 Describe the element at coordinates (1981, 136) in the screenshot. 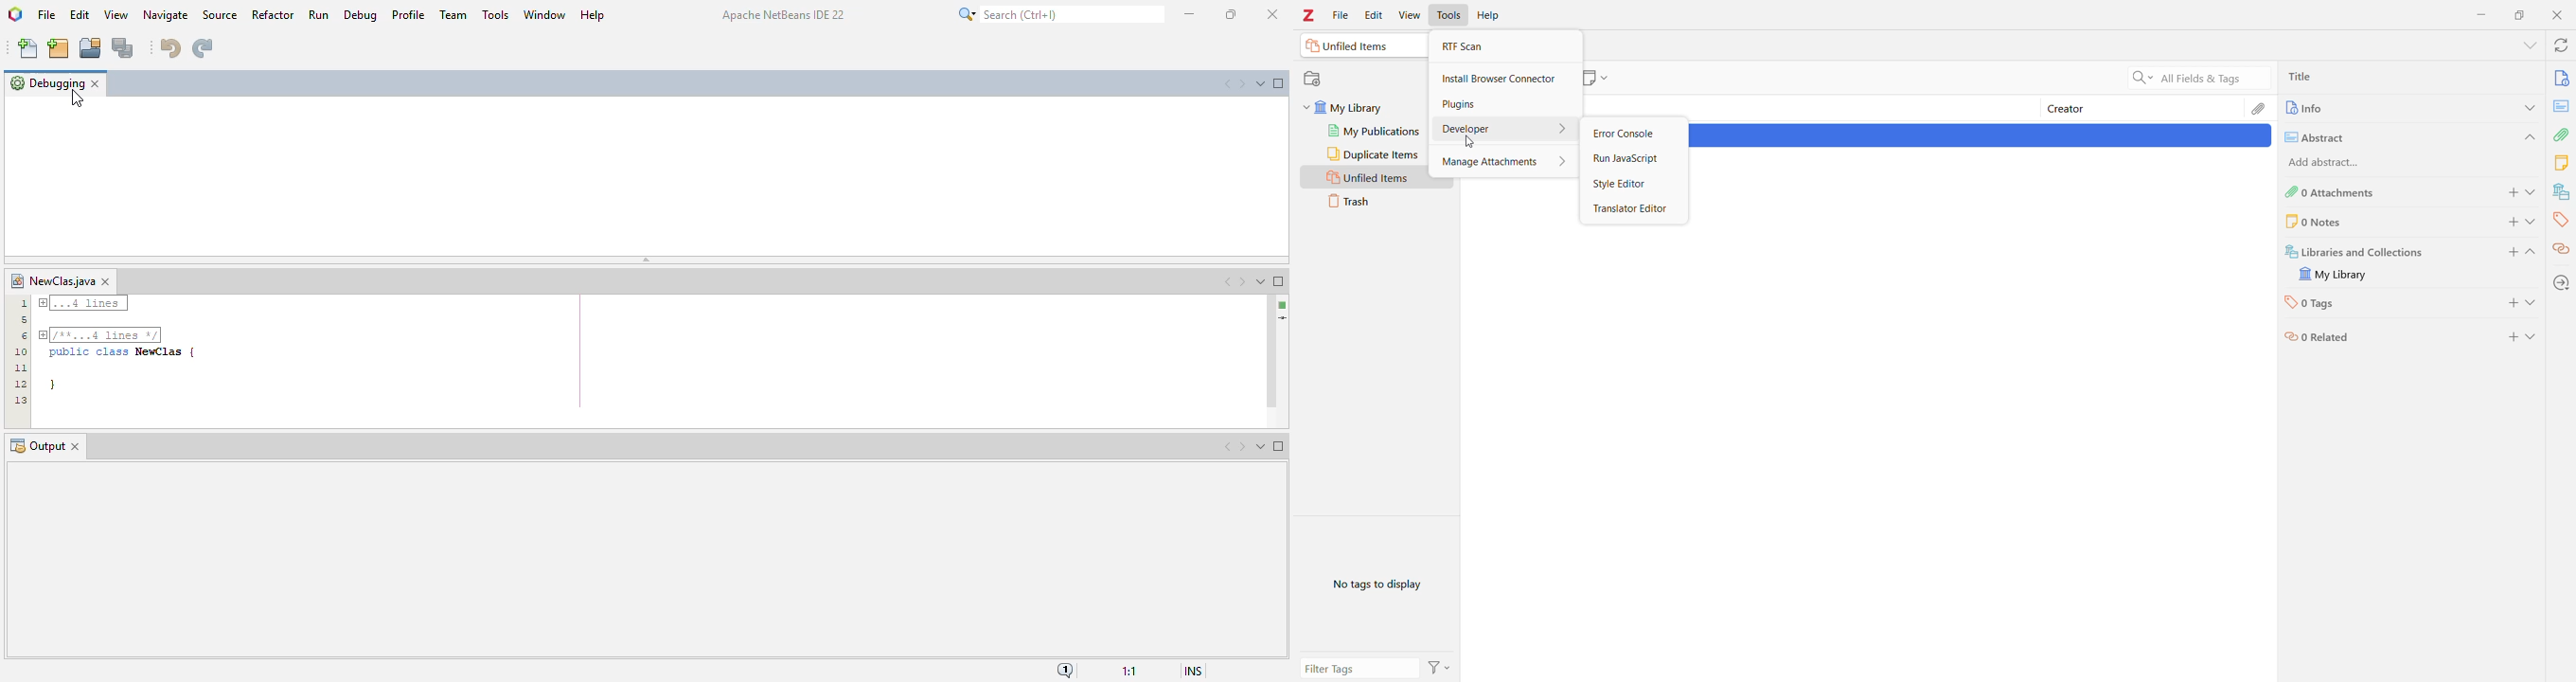

I see `Selected Item` at that location.